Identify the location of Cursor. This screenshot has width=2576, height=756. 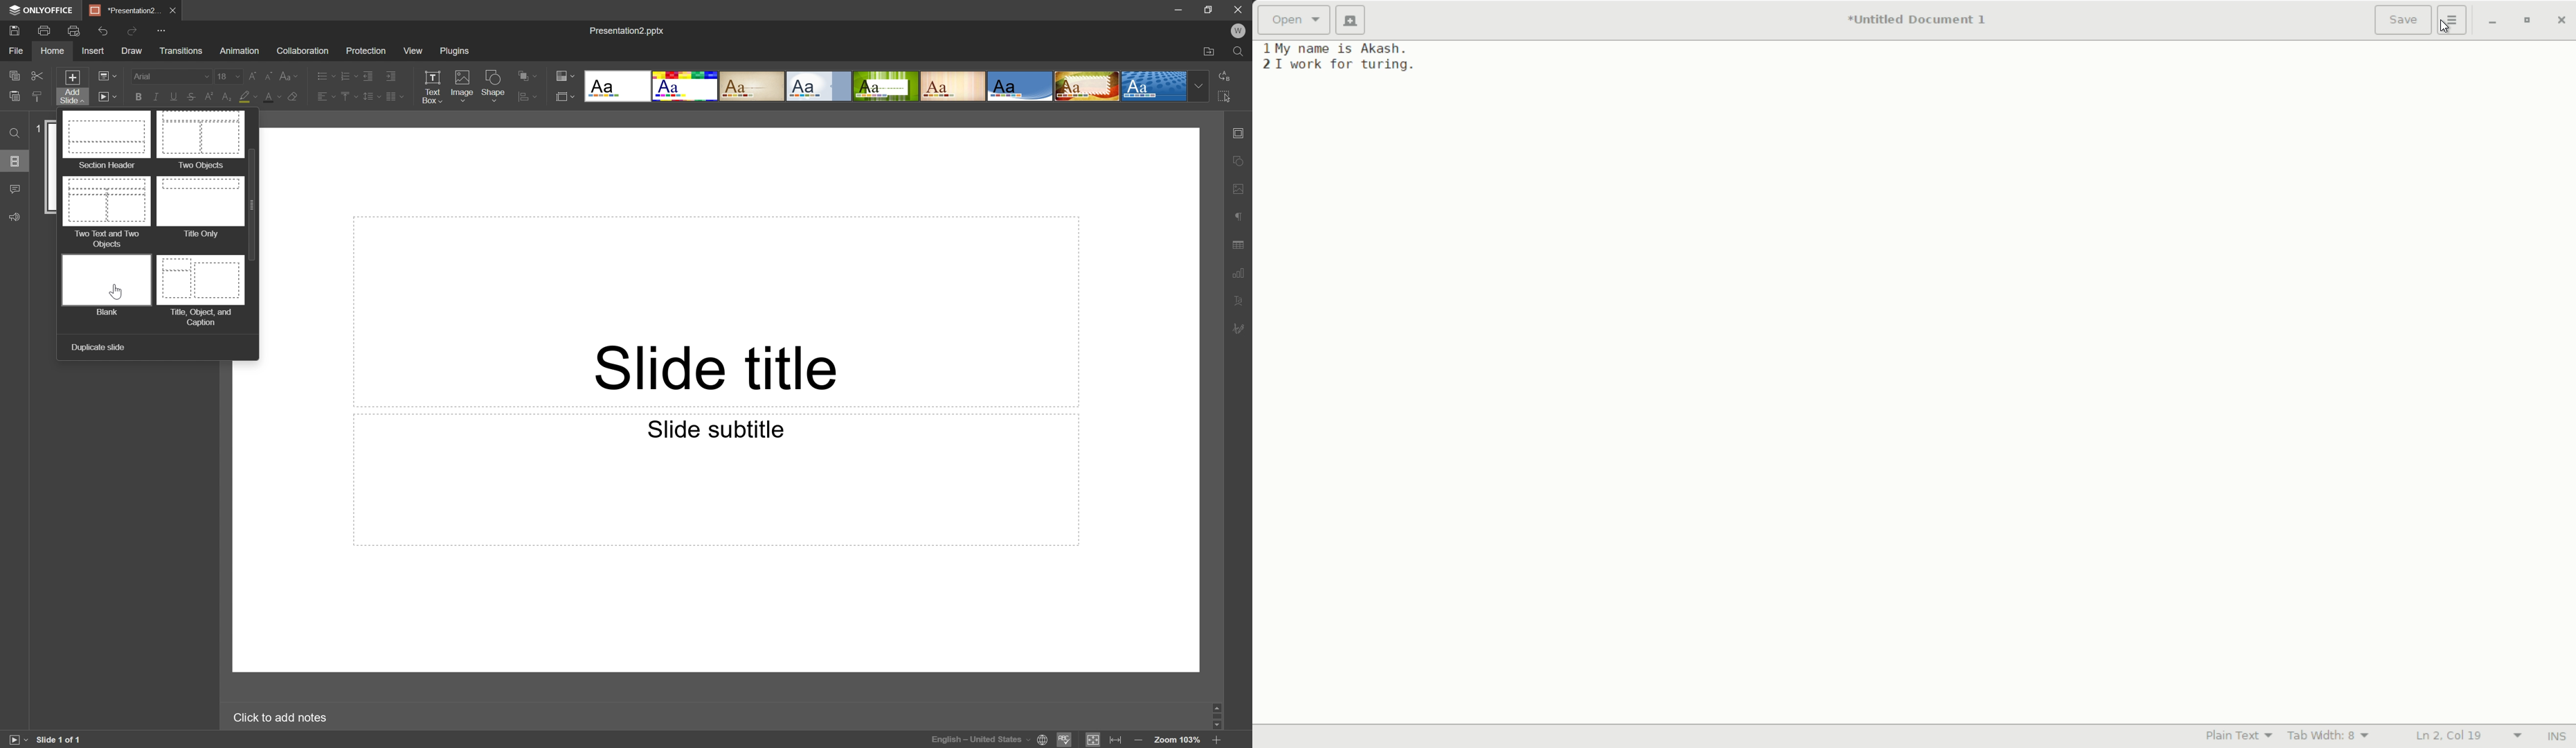
(116, 291).